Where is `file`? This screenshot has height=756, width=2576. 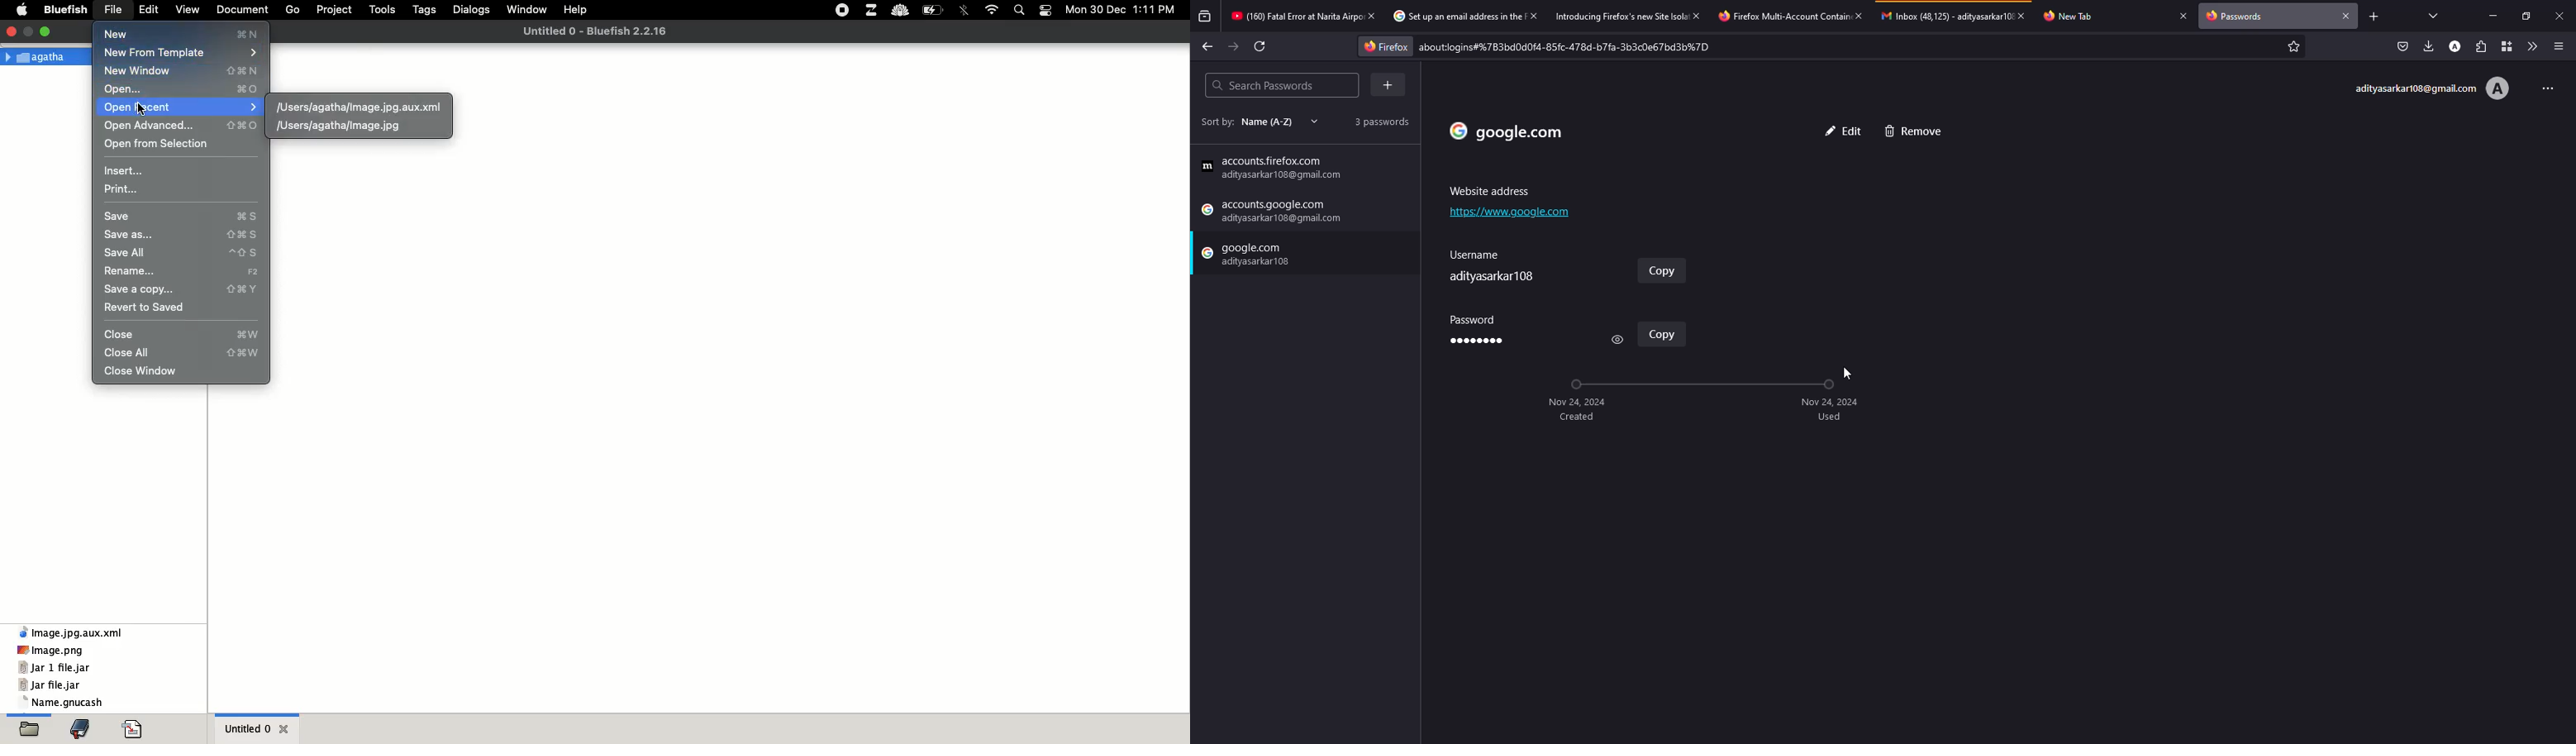 file is located at coordinates (115, 8).